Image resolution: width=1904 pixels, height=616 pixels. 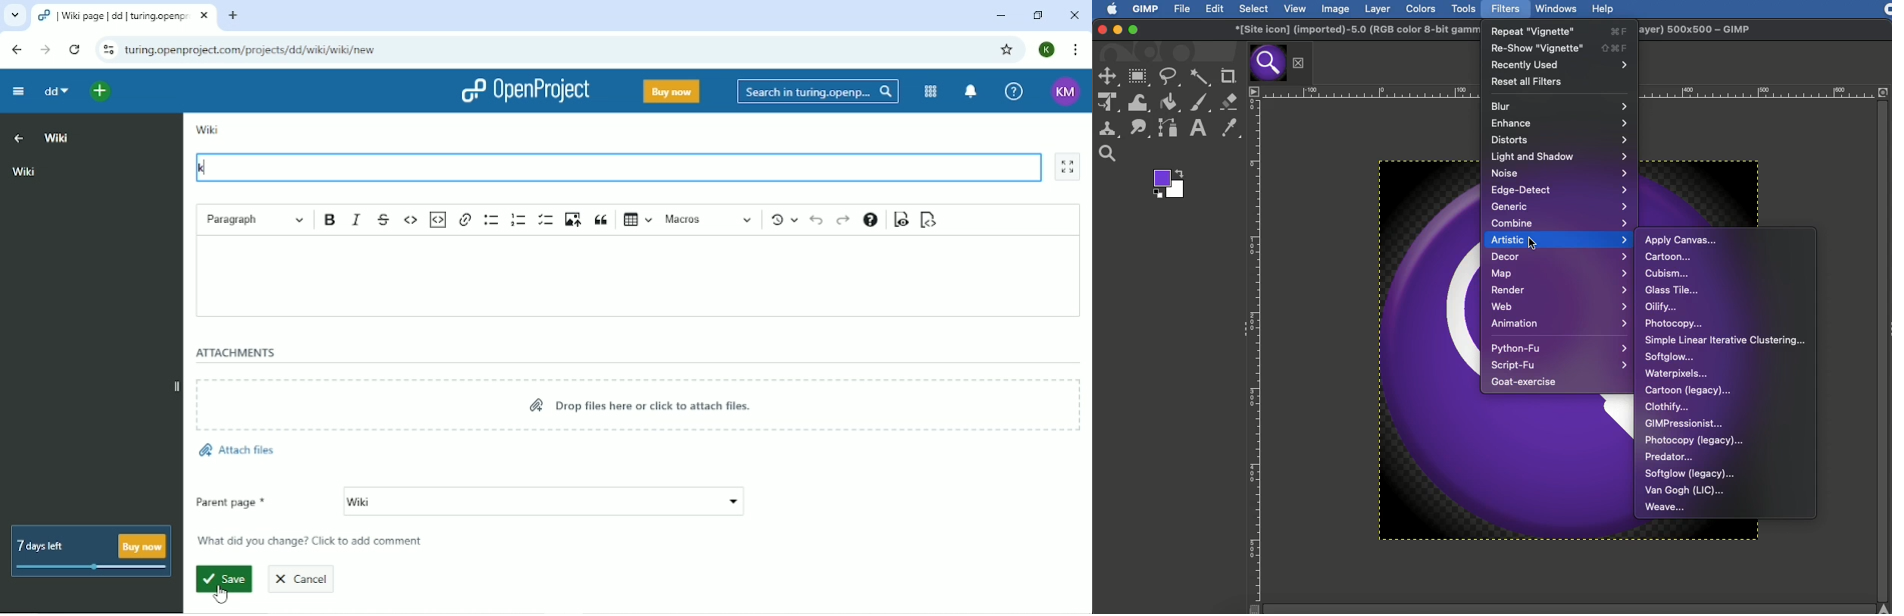 I want to click on Help, so click(x=1604, y=9).